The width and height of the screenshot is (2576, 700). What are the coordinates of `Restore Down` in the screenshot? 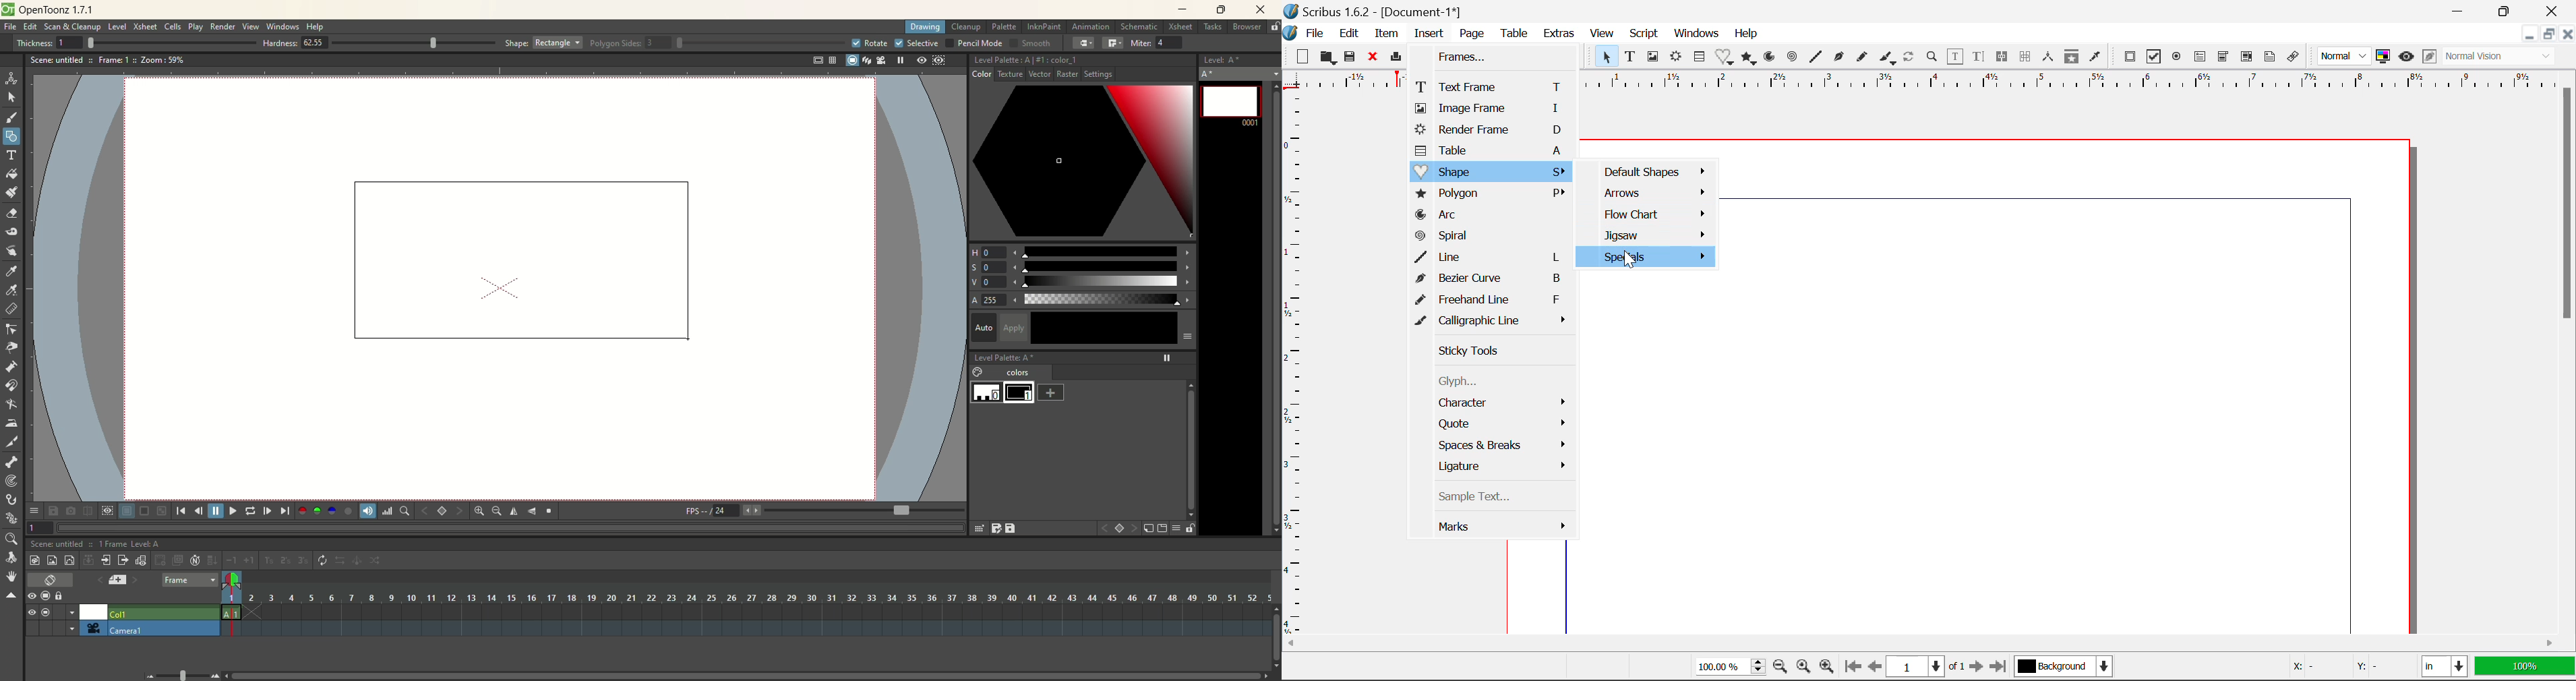 It's located at (2461, 10).